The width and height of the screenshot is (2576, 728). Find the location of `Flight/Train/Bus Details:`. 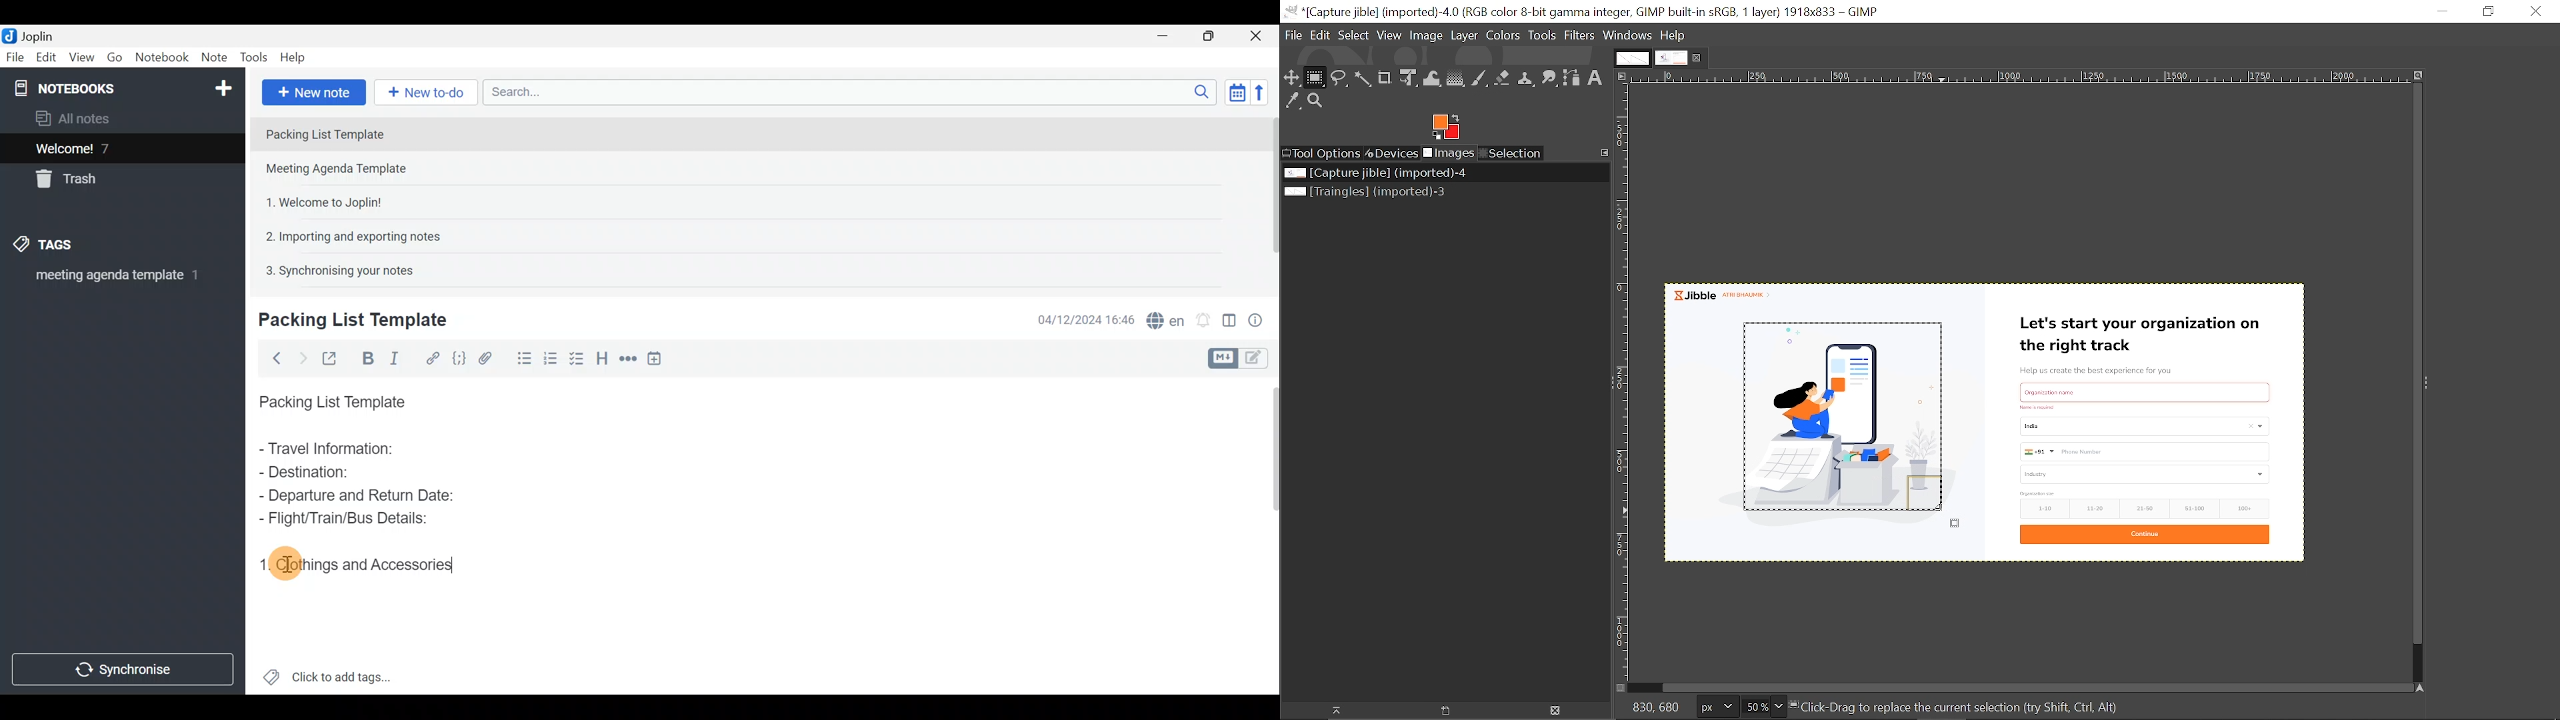

Flight/Train/Bus Details: is located at coordinates (347, 519).